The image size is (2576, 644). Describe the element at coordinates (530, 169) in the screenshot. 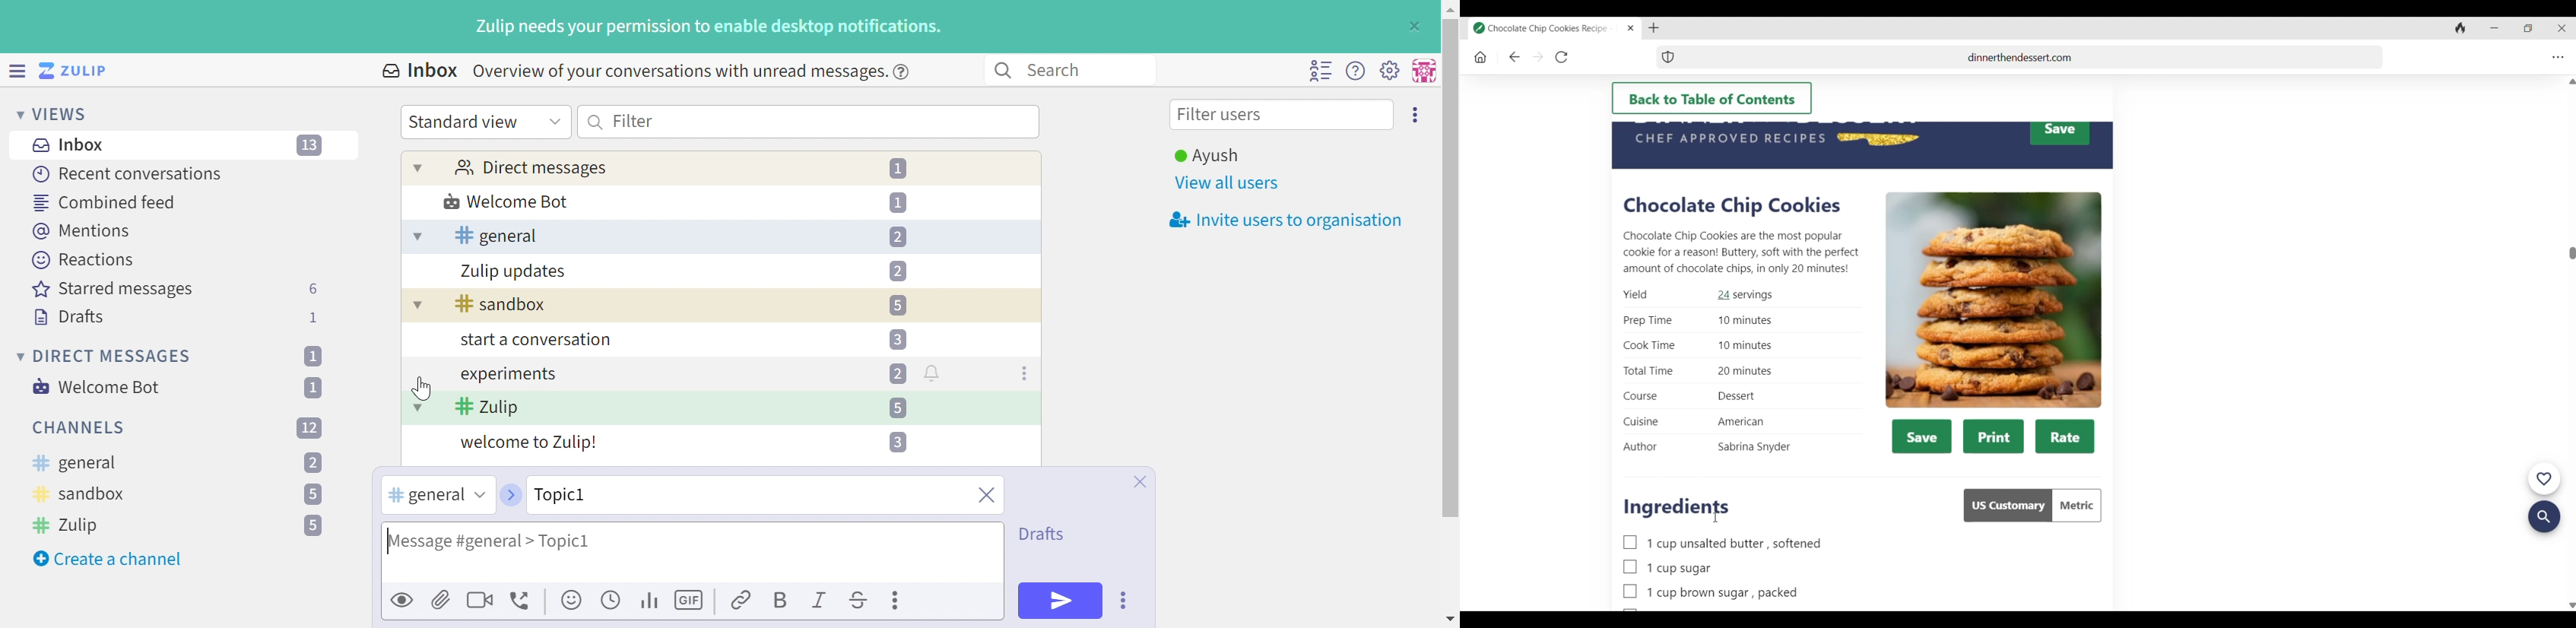

I see `Direct messages` at that location.